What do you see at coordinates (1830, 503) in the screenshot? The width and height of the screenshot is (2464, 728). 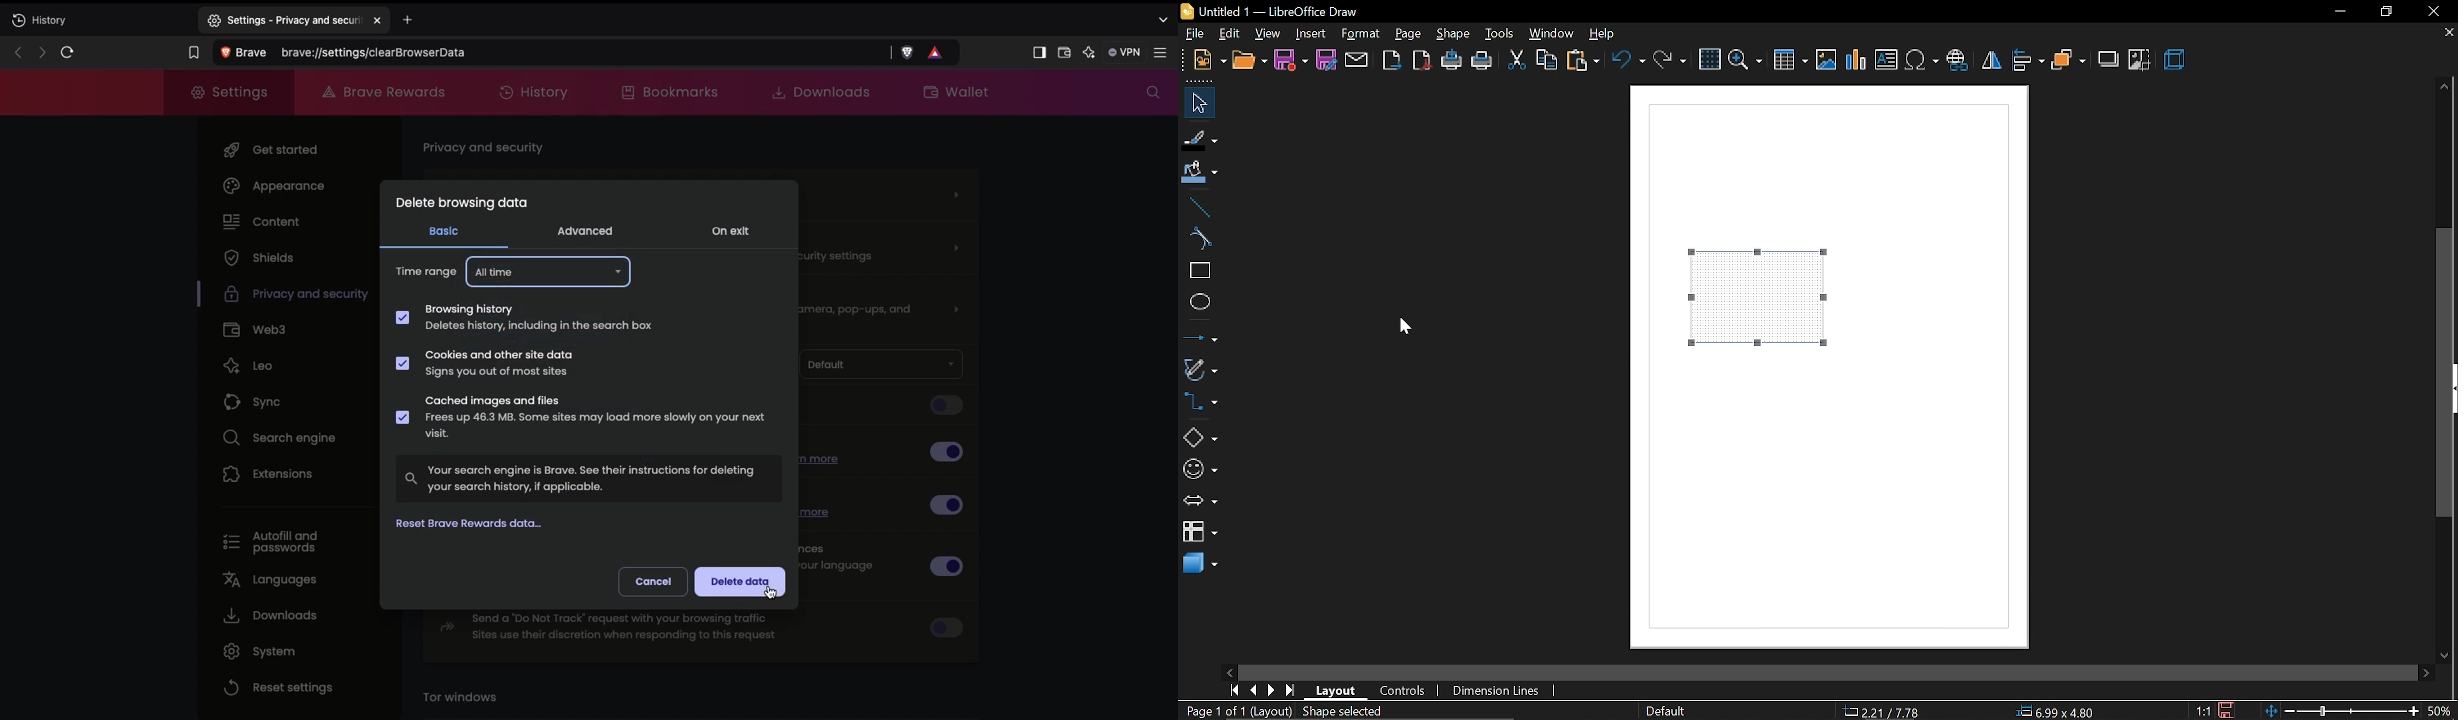 I see `Page canvas` at bounding box center [1830, 503].